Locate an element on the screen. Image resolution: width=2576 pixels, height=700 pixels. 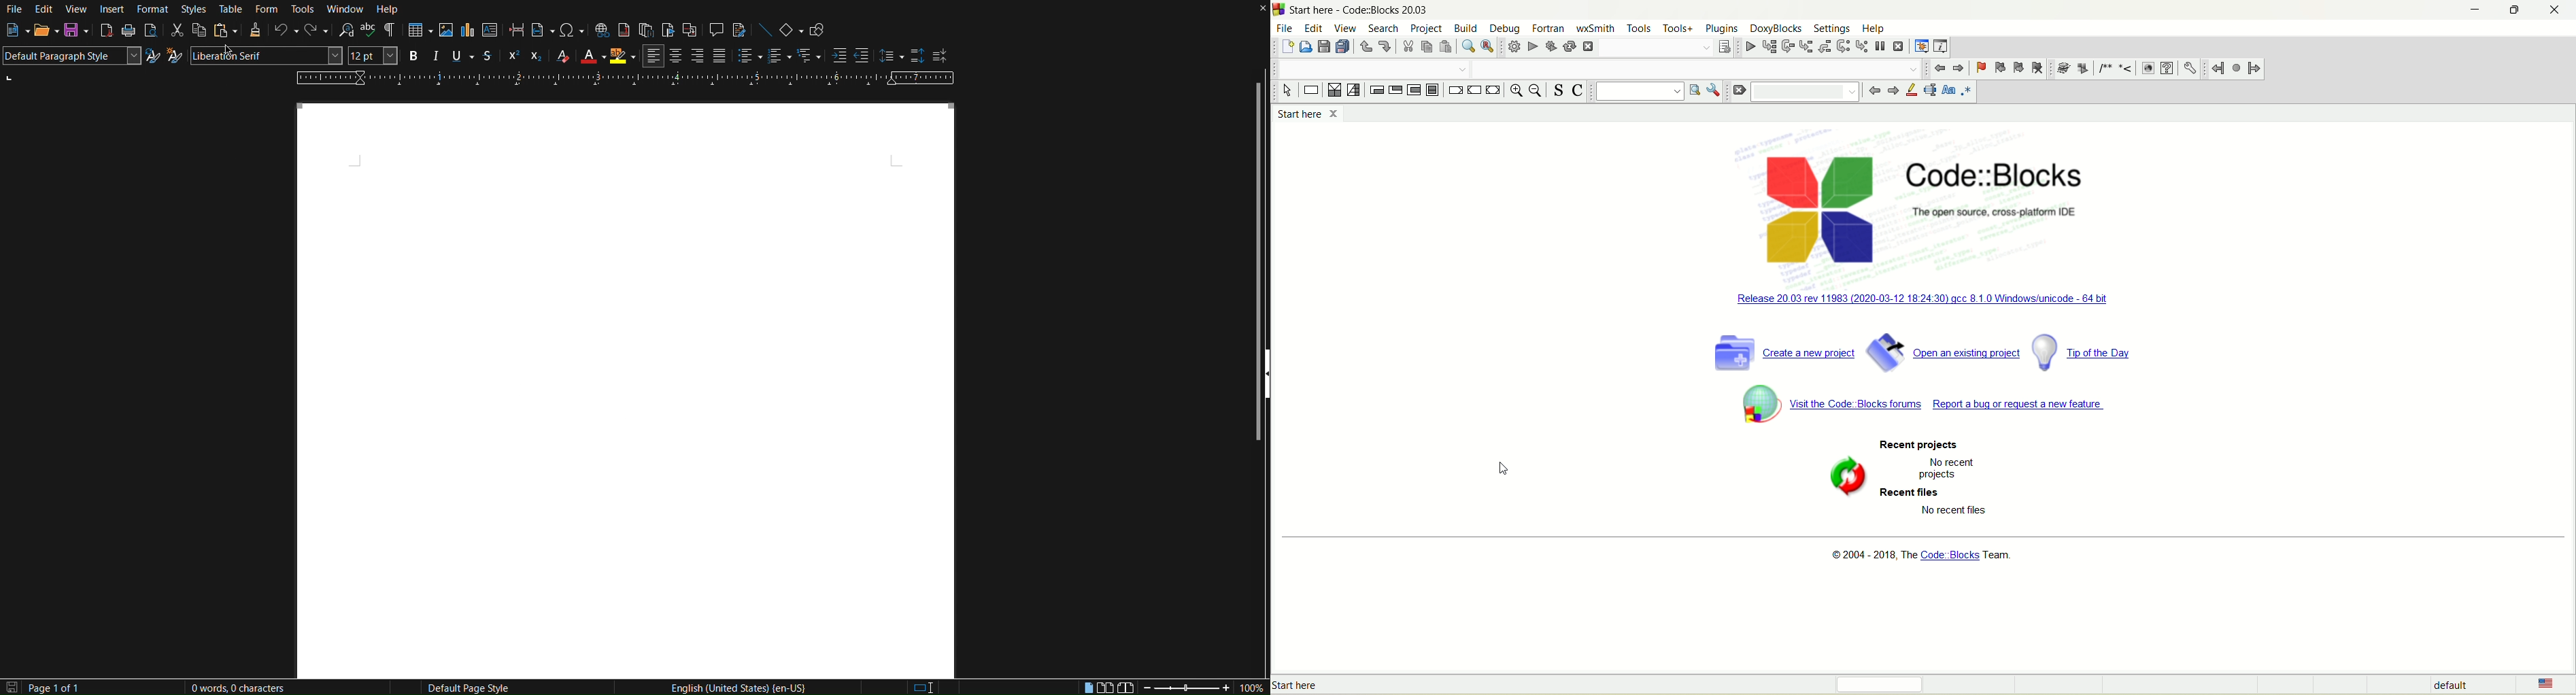
maximize is located at coordinates (2514, 11).